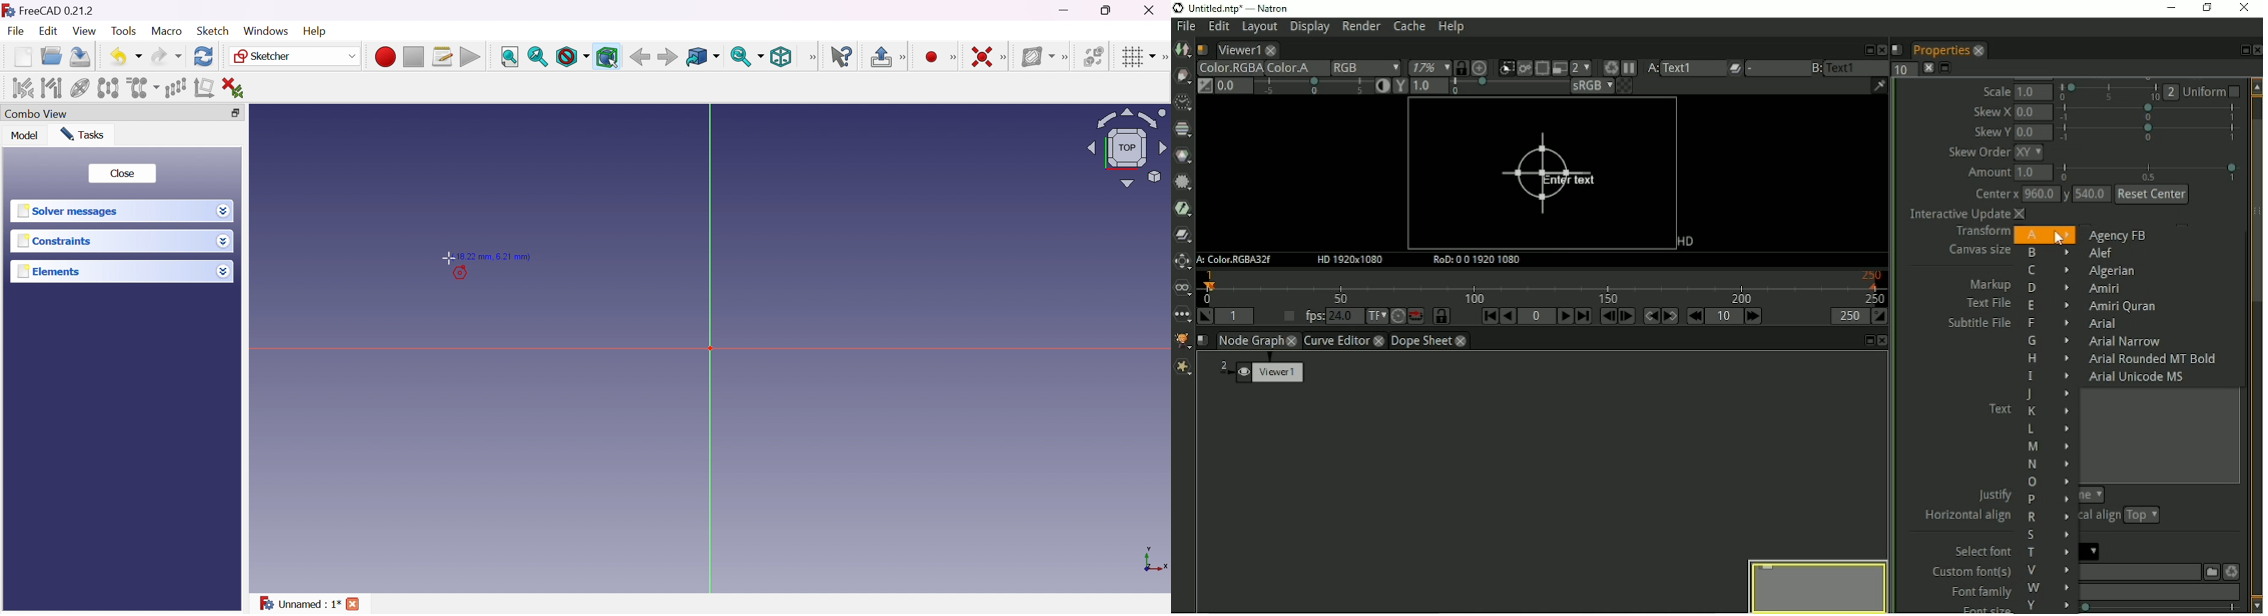 This screenshot has height=616, width=2268. What do you see at coordinates (638, 57) in the screenshot?
I see `Back` at bounding box center [638, 57].